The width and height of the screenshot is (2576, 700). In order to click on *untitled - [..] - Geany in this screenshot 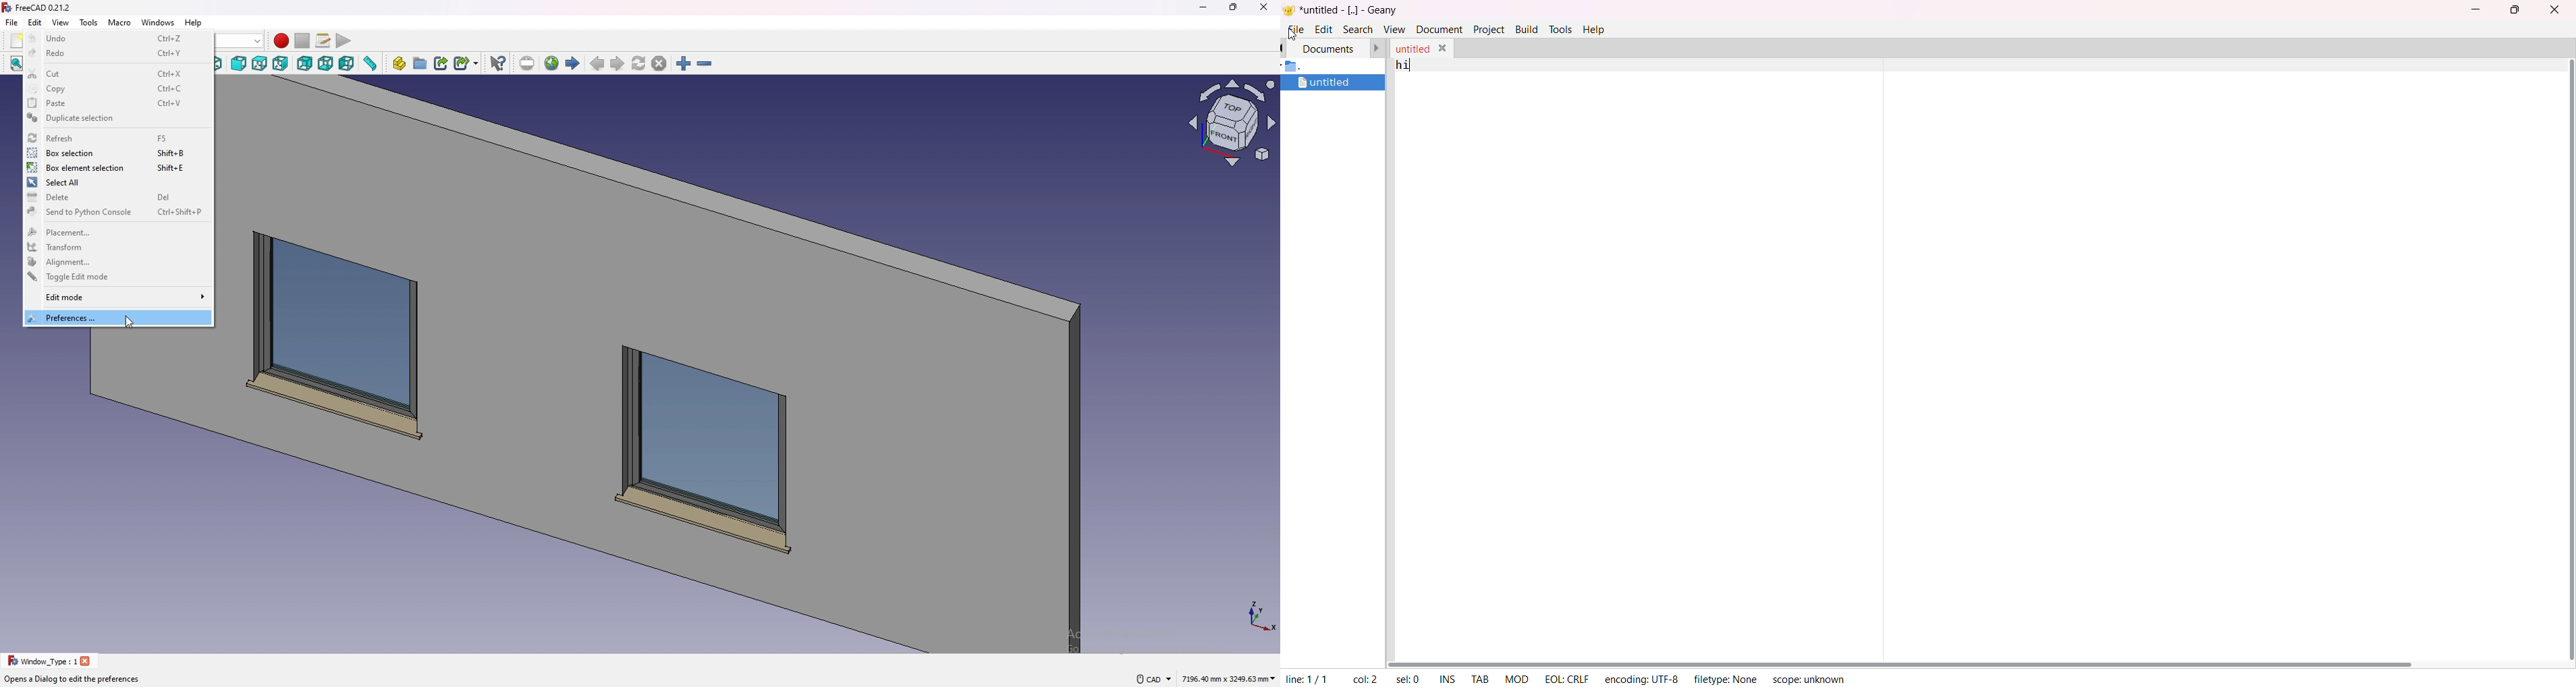, I will do `click(1353, 10)`.